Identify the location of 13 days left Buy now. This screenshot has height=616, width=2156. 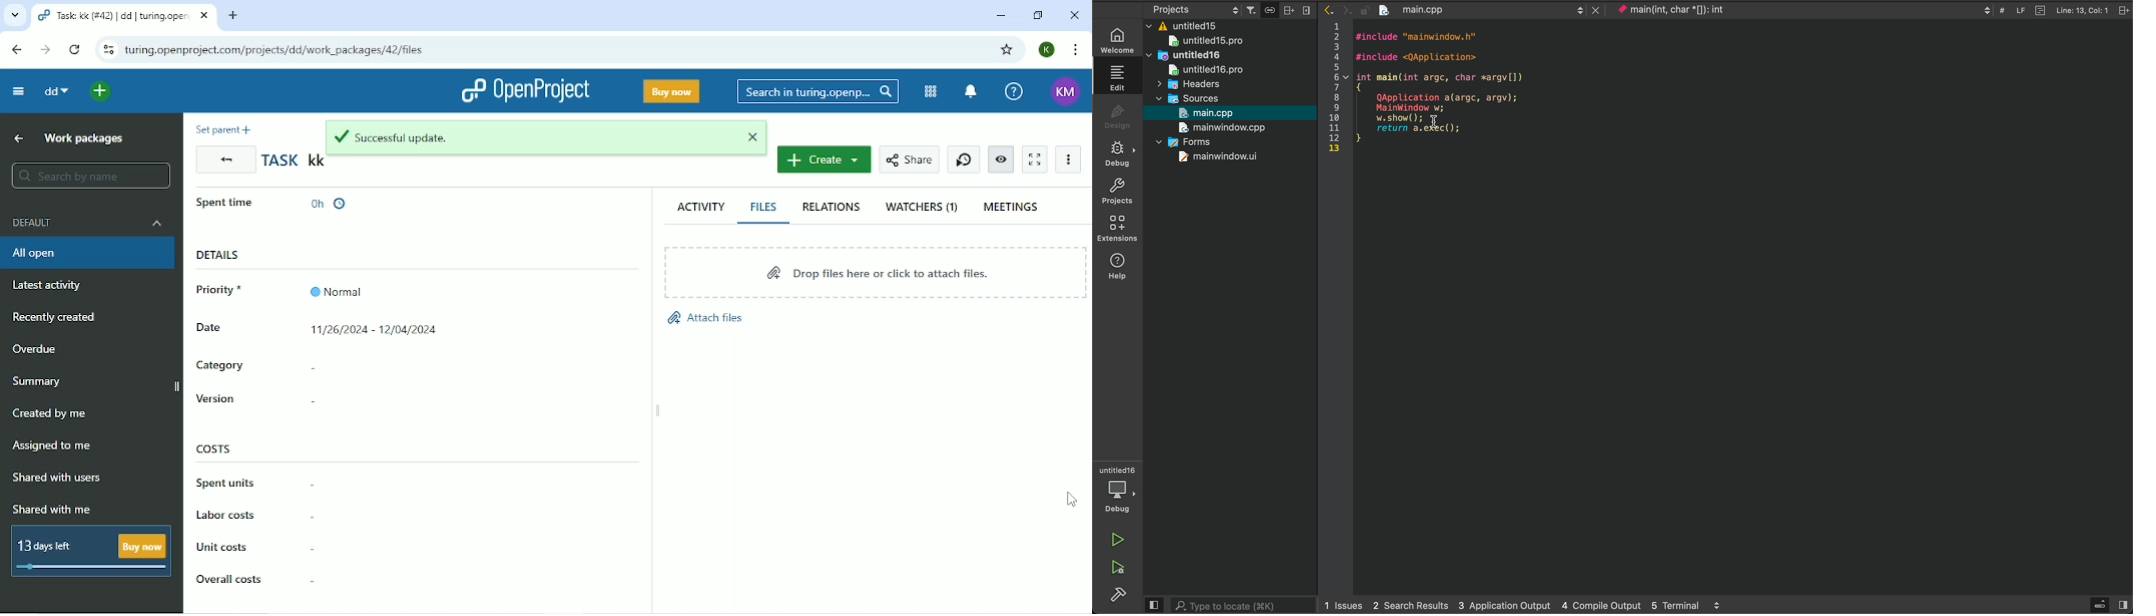
(89, 553).